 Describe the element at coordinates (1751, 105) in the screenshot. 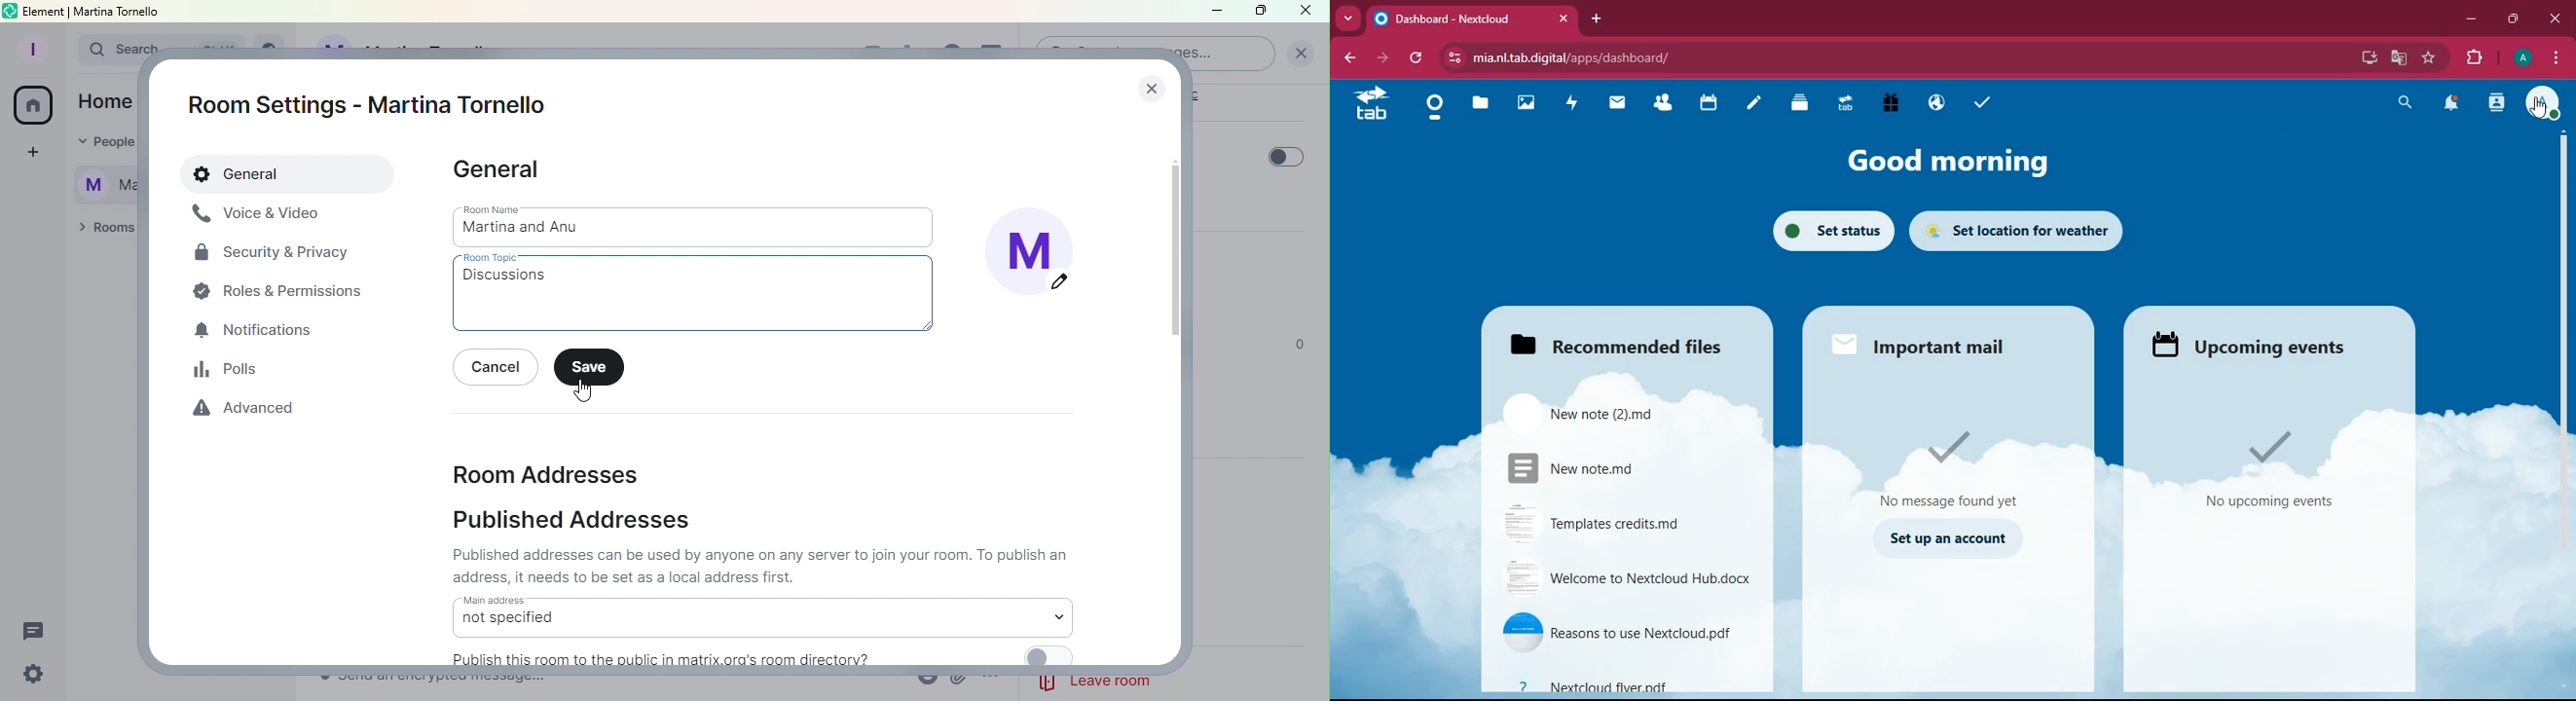

I see `notes` at that location.